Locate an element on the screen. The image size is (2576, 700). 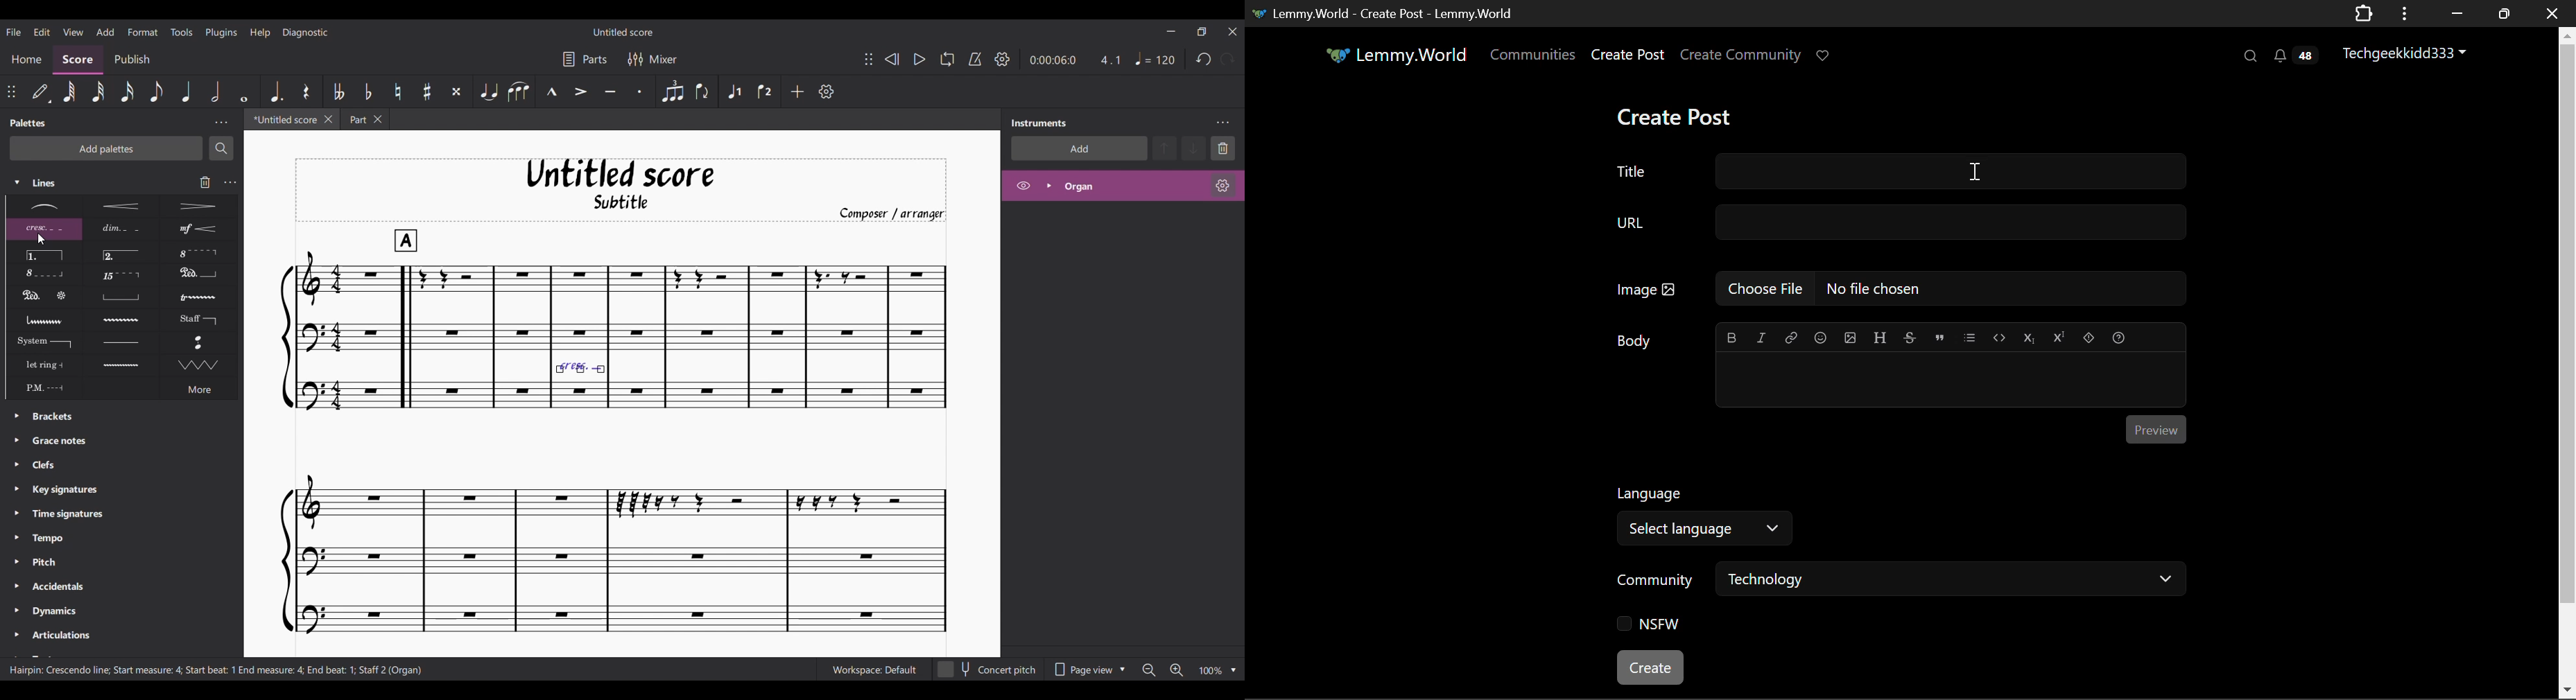
Score, current section highlighted is located at coordinates (78, 60).